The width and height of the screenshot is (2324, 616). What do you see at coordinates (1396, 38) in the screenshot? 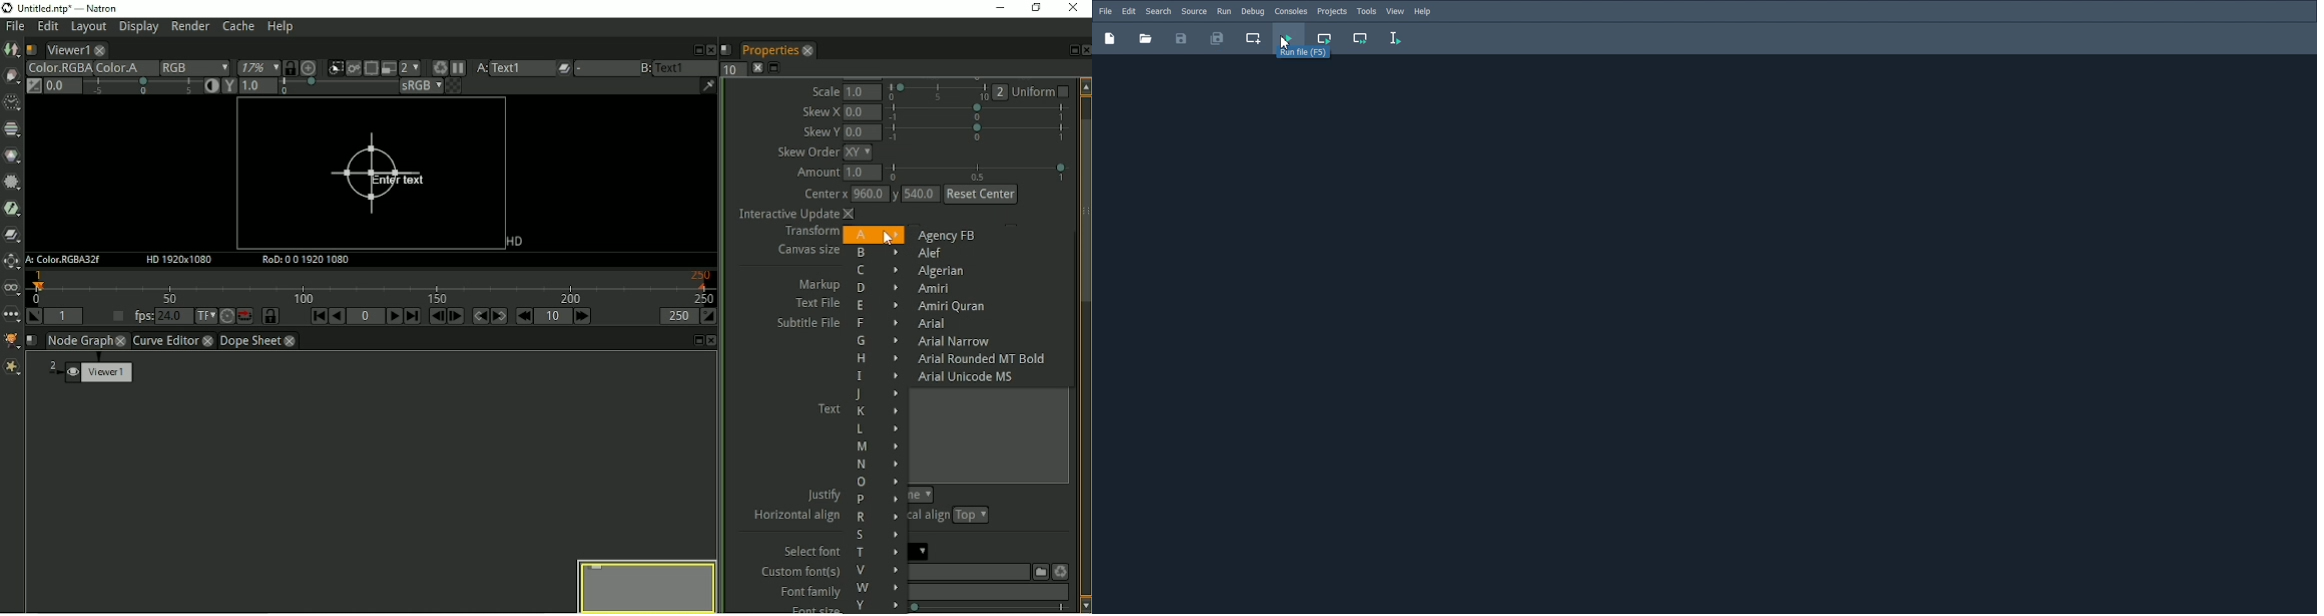
I see `Run Selection` at bounding box center [1396, 38].